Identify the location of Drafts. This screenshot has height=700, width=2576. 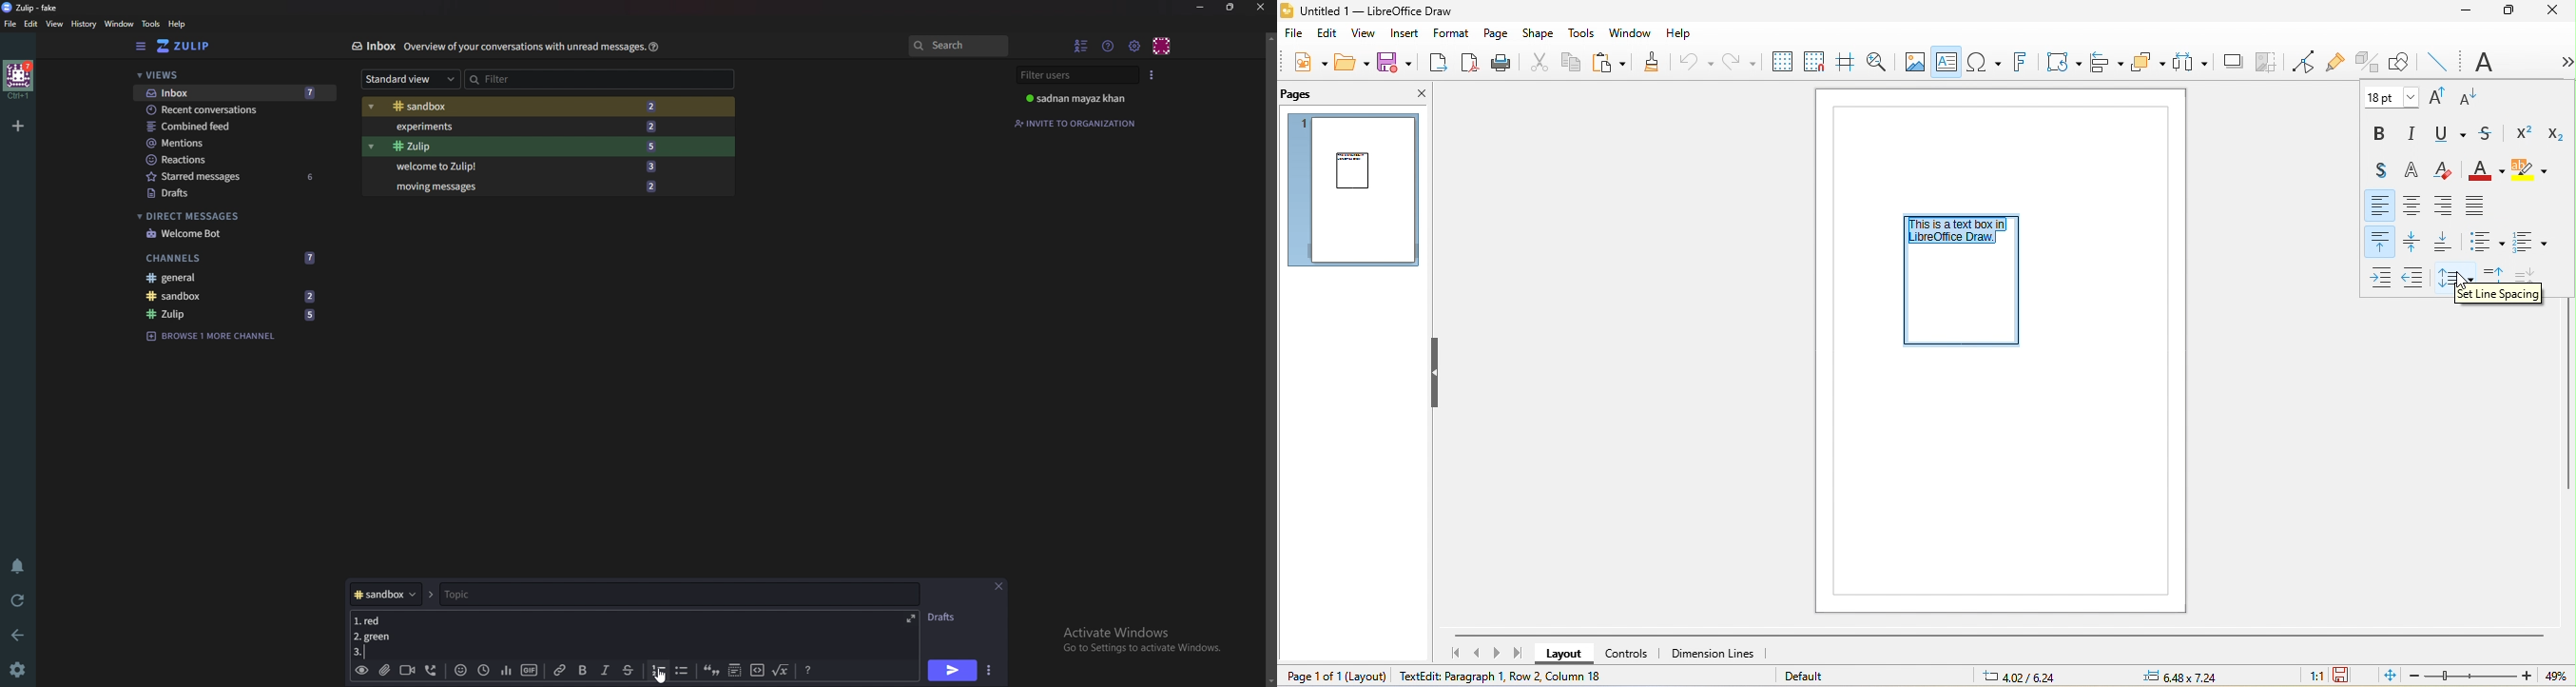
(949, 616).